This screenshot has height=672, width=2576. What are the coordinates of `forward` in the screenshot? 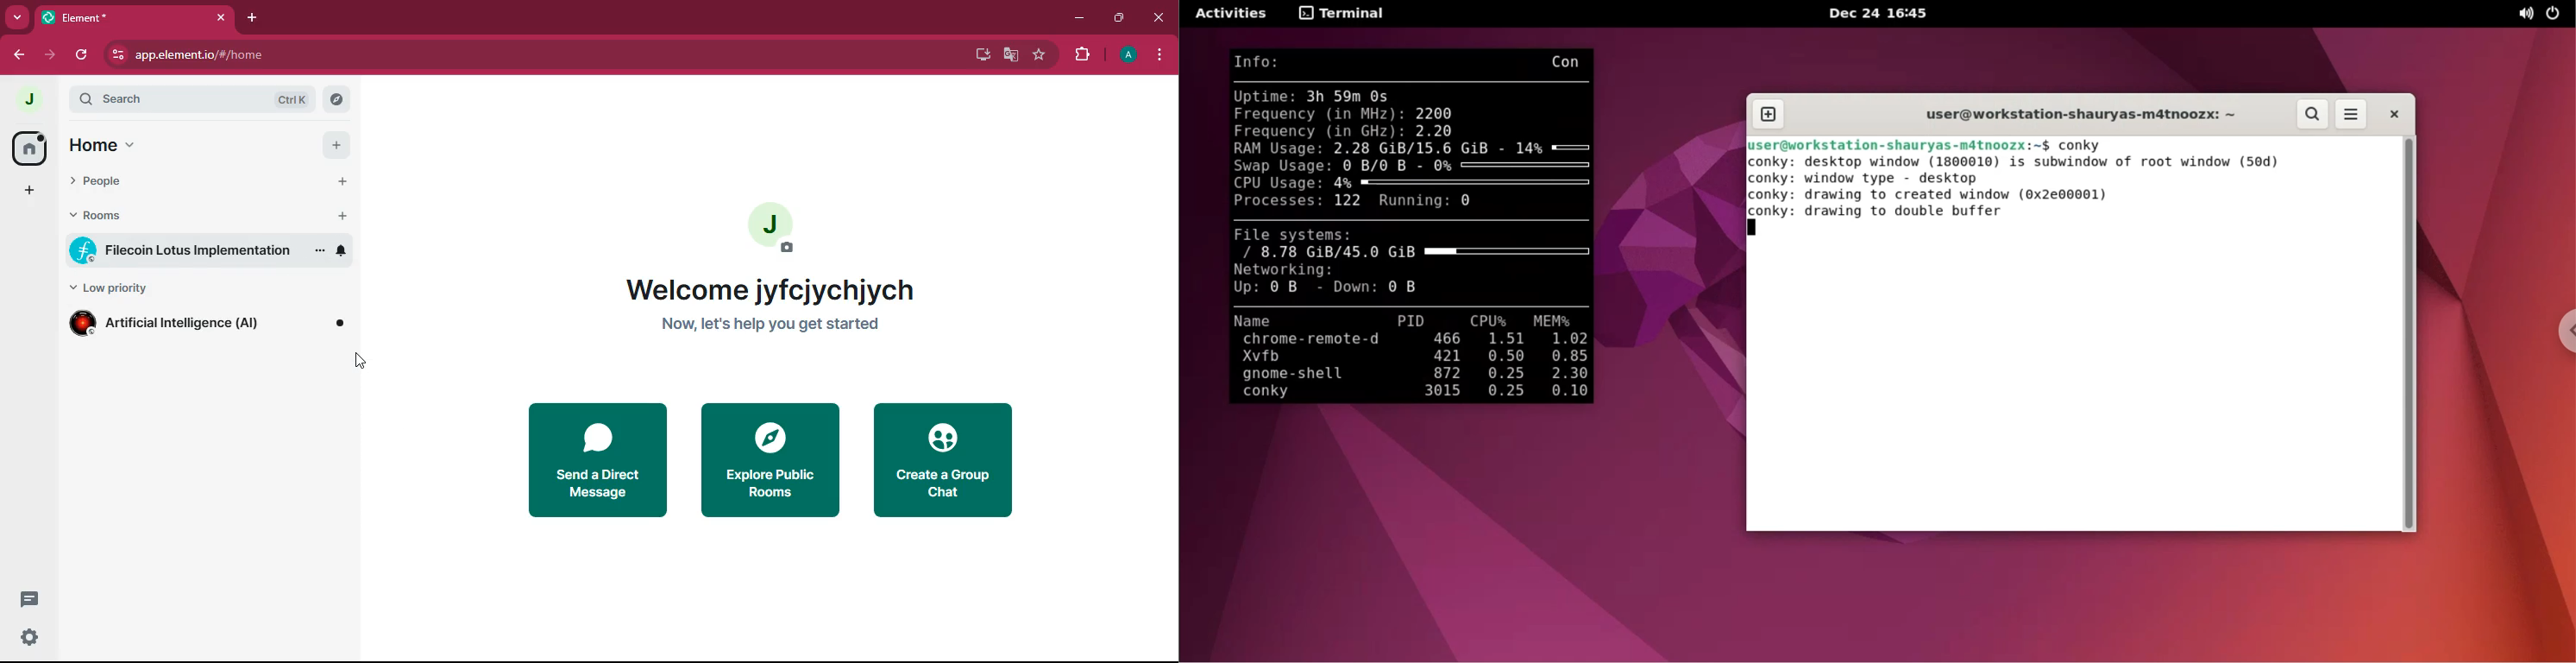 It's located at (49, 56).